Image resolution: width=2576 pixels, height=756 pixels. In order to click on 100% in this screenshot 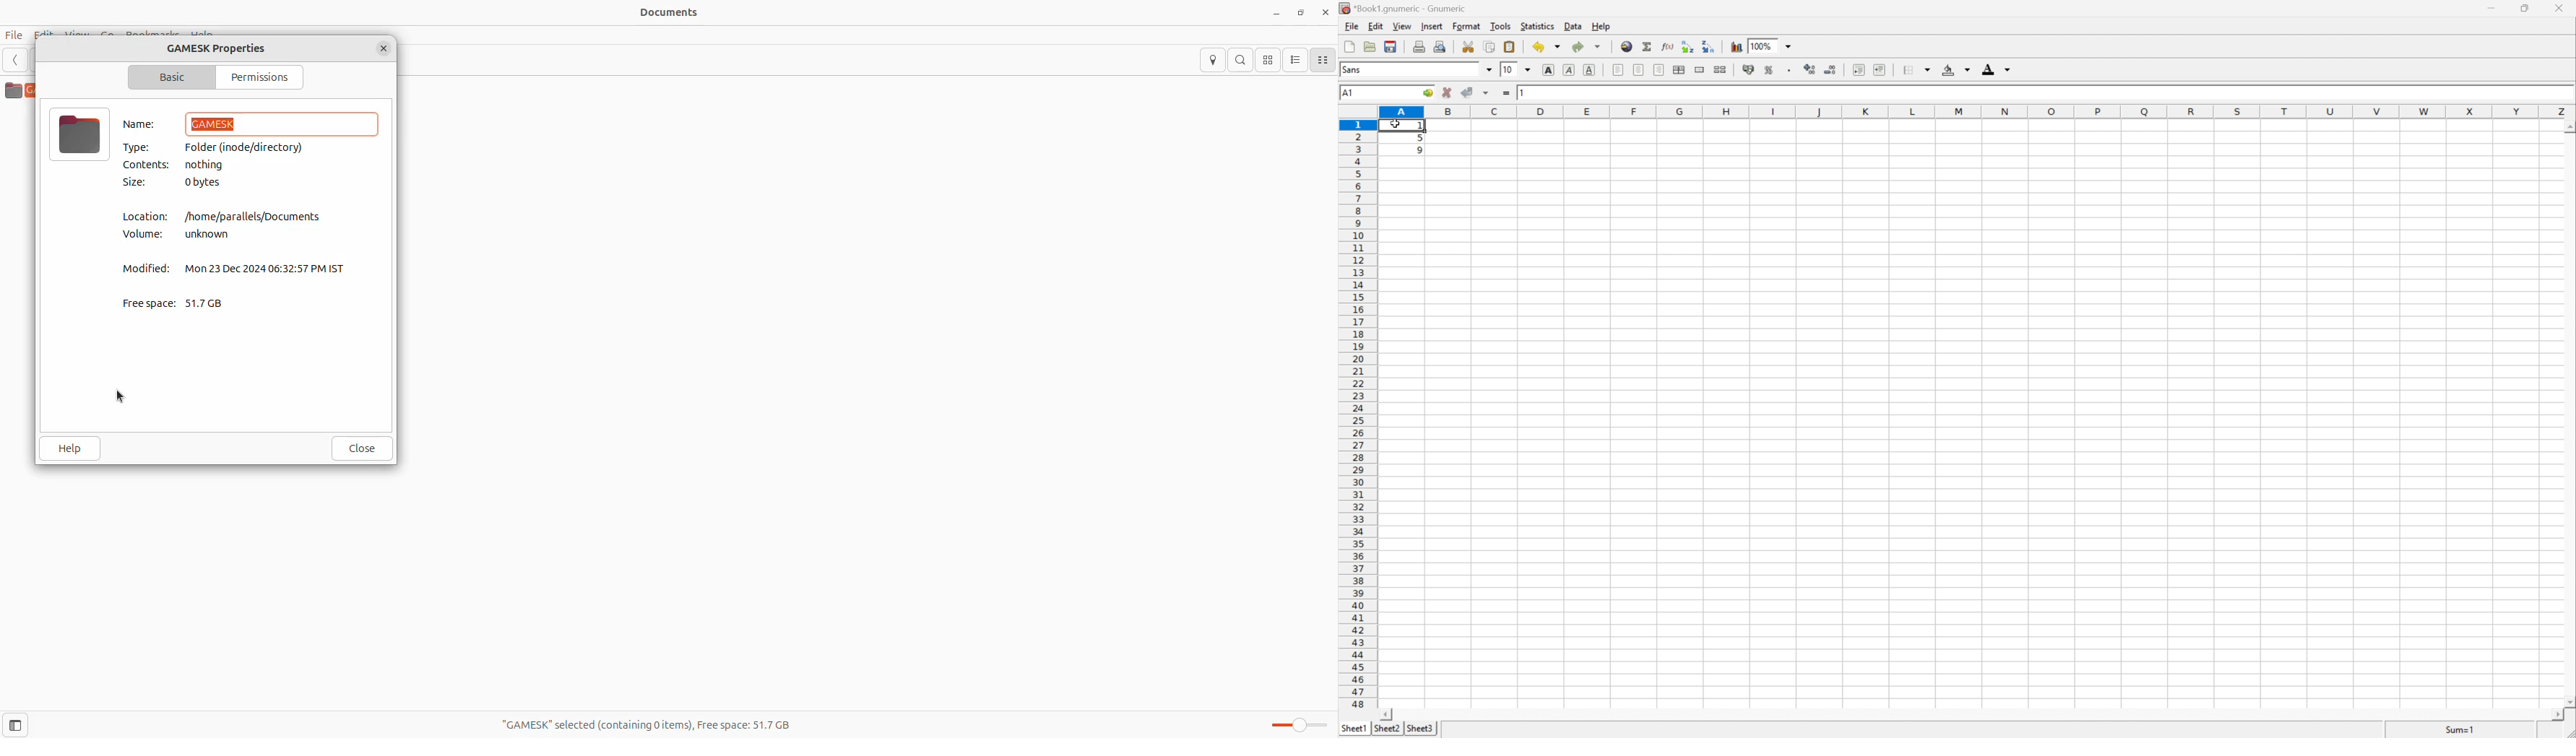, I will do `click(1761, 45)`.